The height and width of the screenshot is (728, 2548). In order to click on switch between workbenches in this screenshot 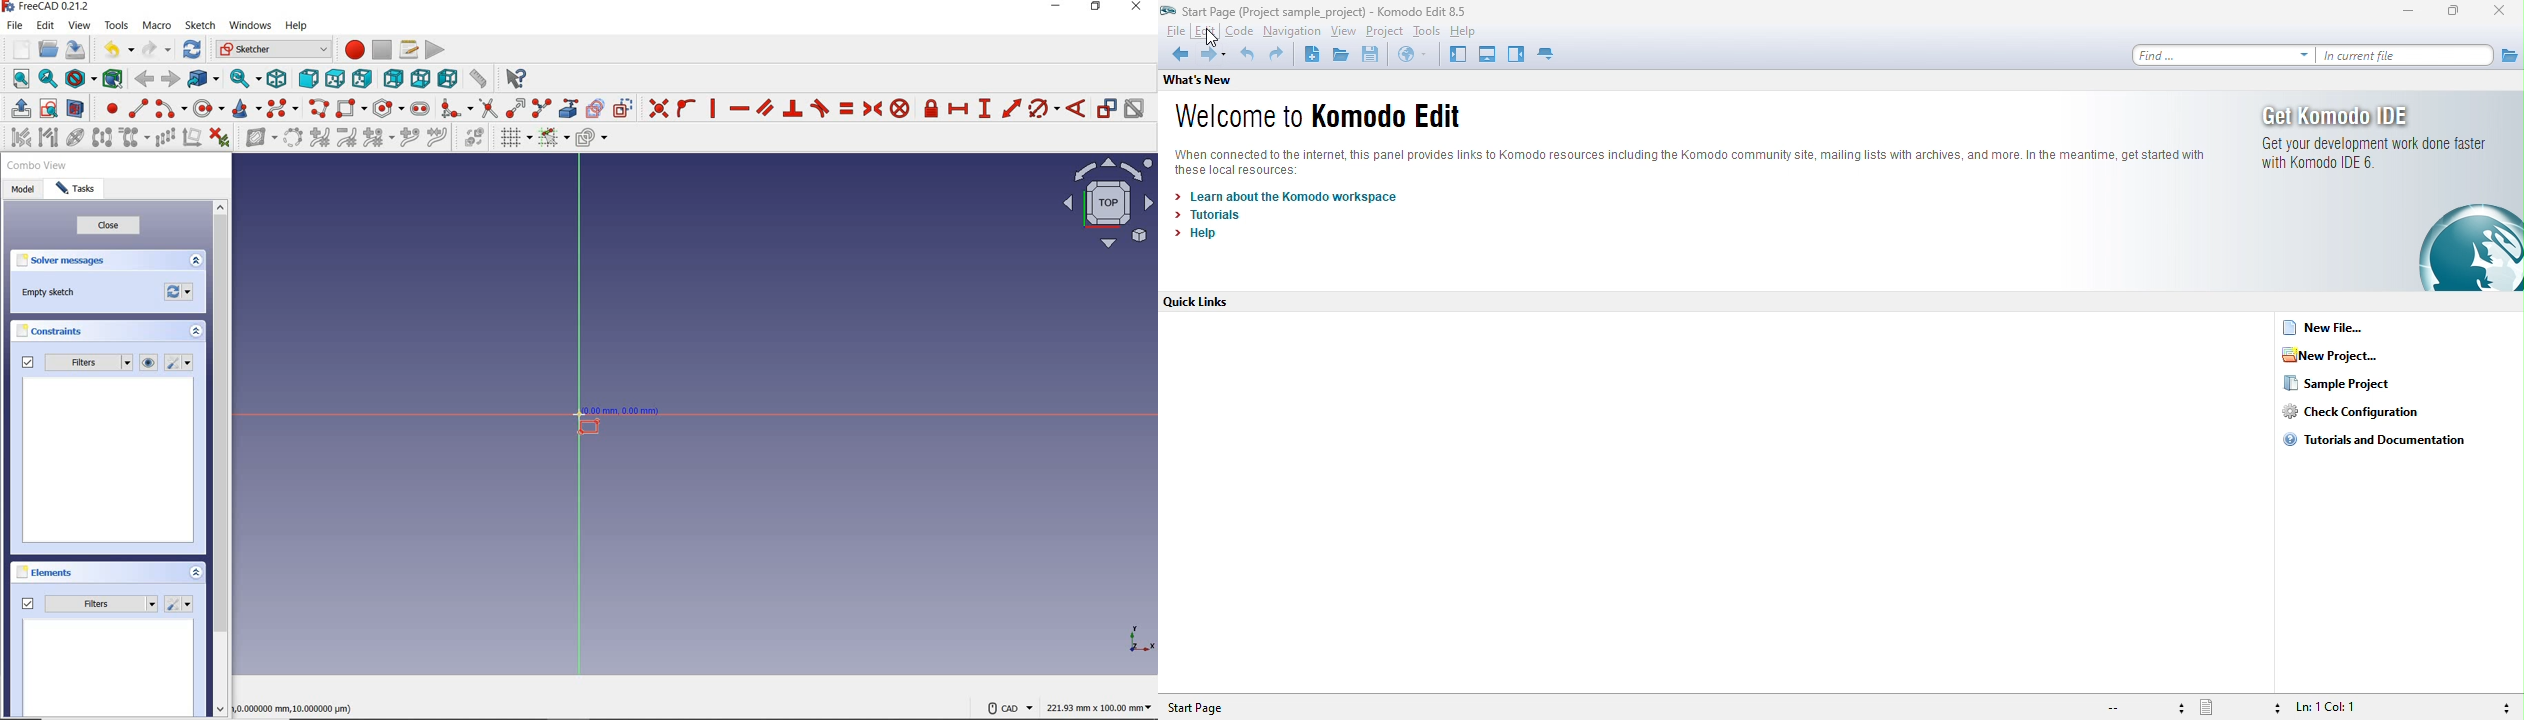, I will do `click(271, 50)`.